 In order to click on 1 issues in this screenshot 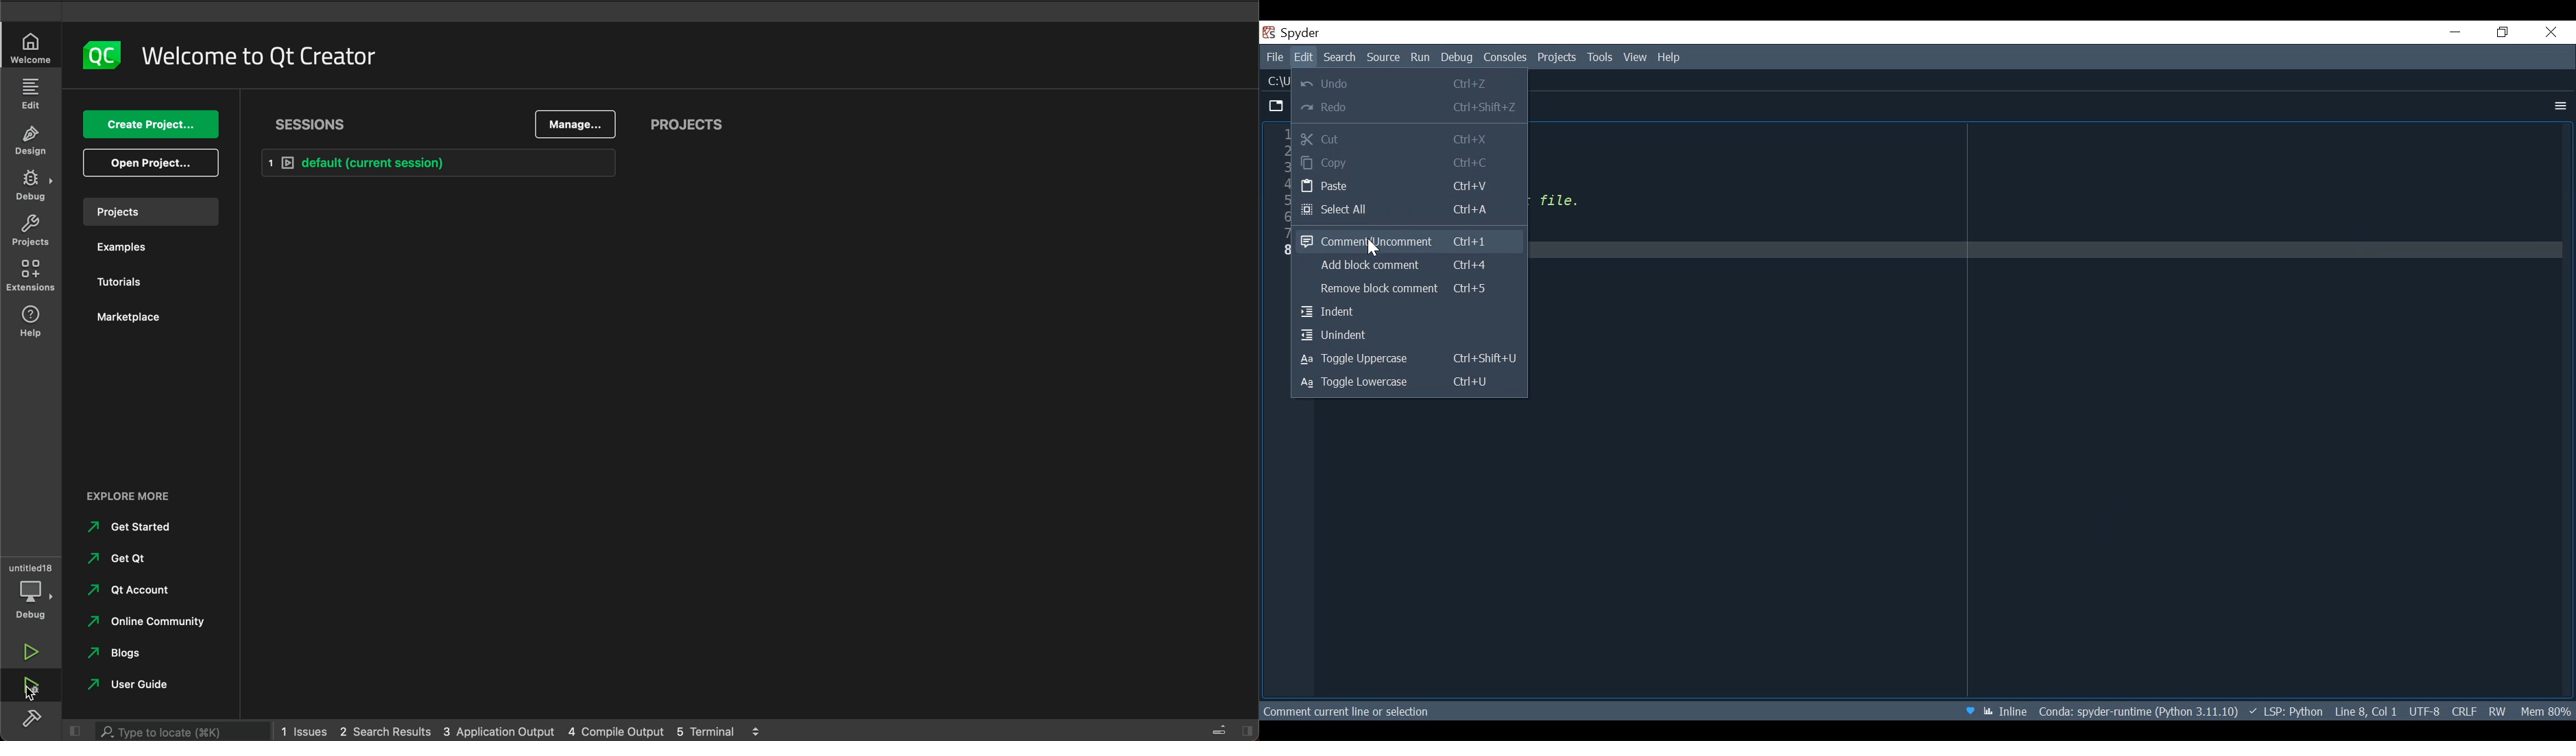, I will do `click(303, 729)`.